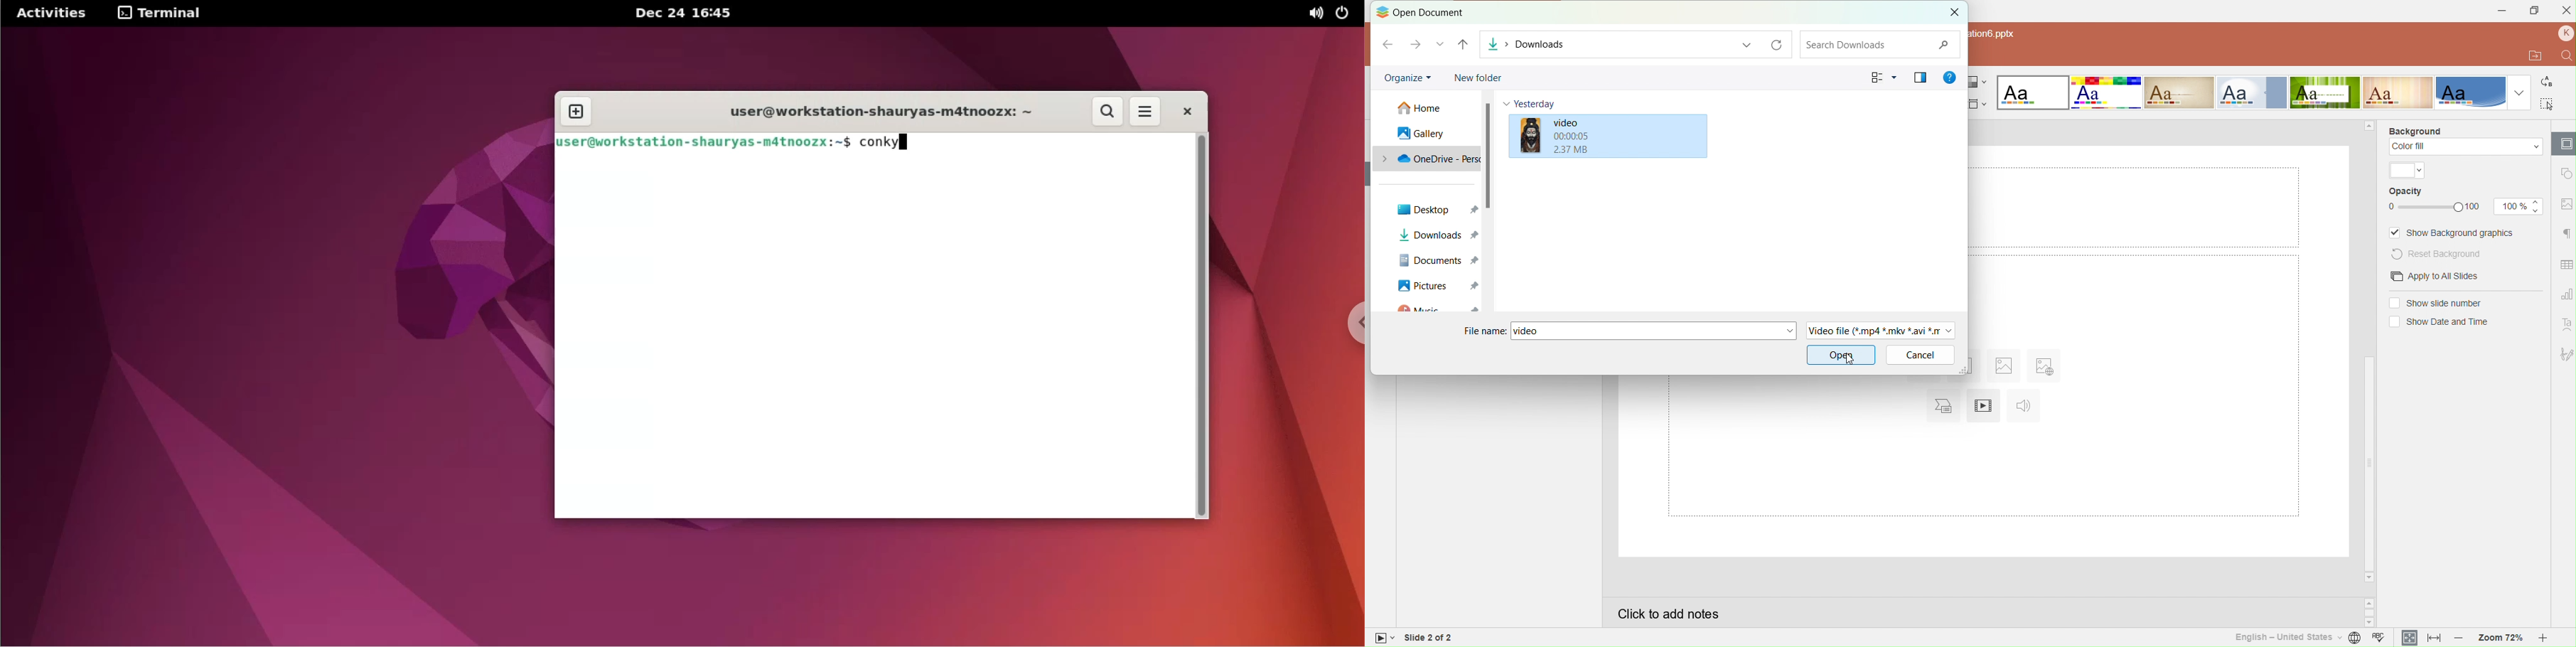 The width and height of the screenshot is (2576, 672). Describe the element at coordinates (2179, 93) in the screenshot. I see `Classic` at that location.